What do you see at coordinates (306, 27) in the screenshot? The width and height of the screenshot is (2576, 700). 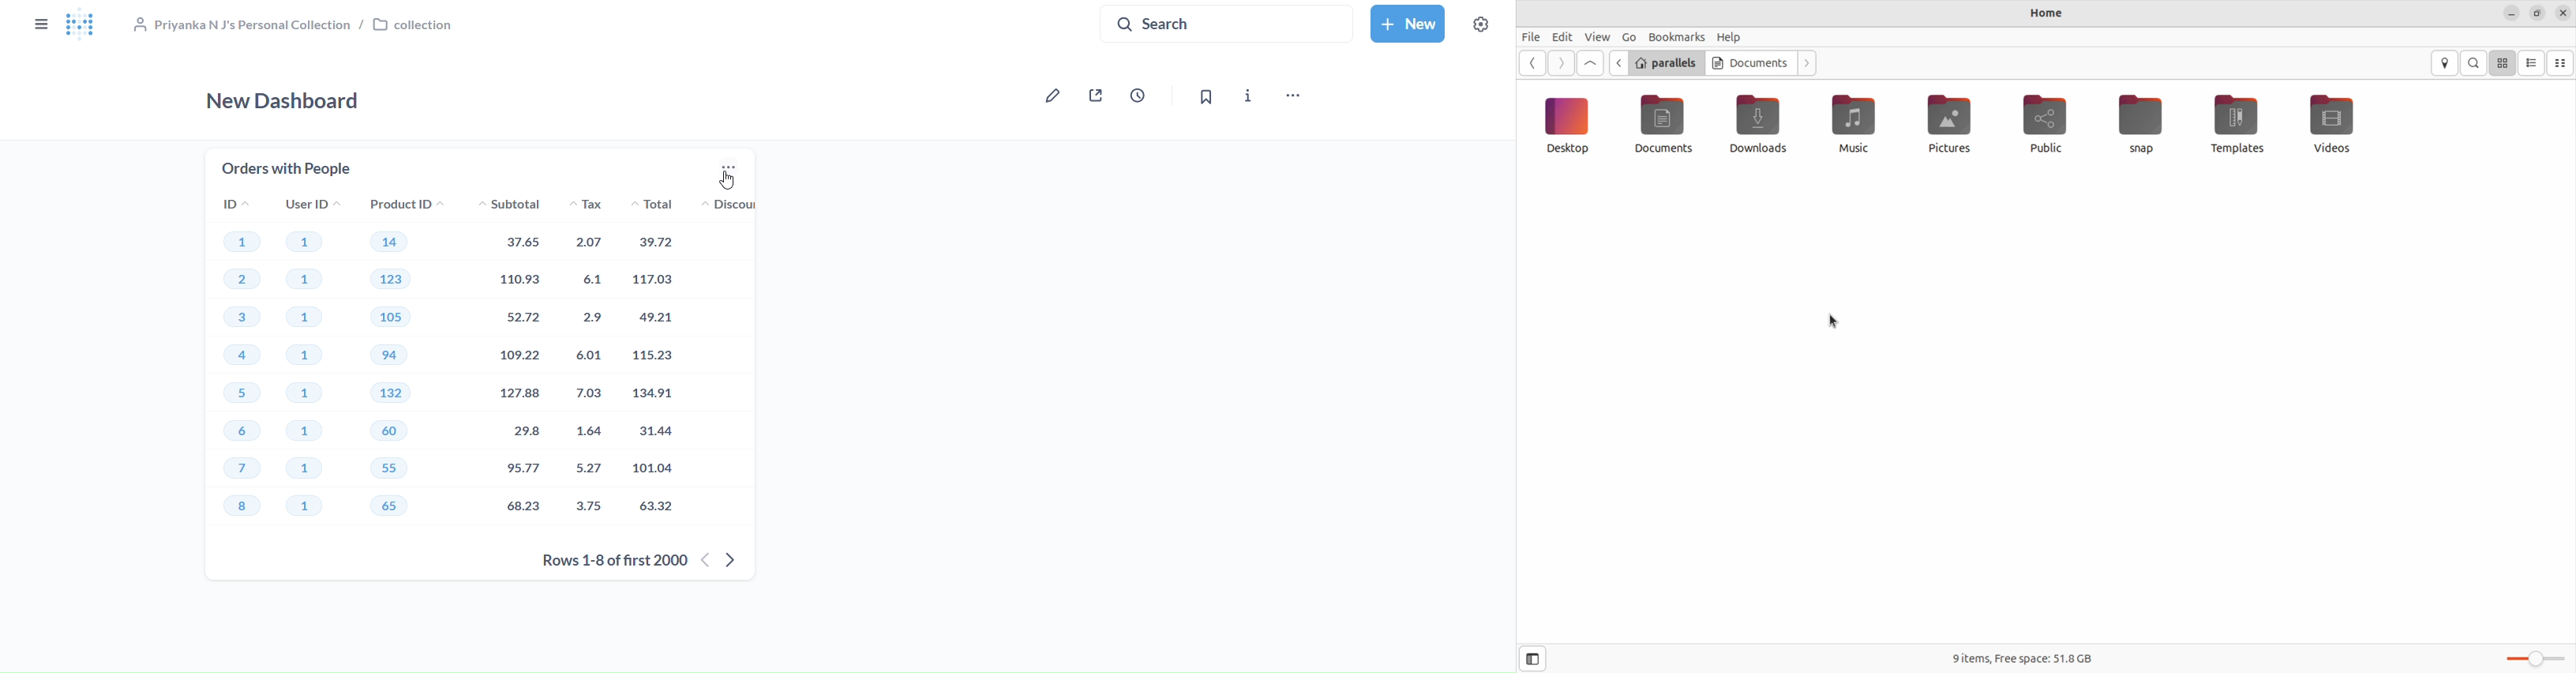 I see `collection` at bounding box center [306, 27].